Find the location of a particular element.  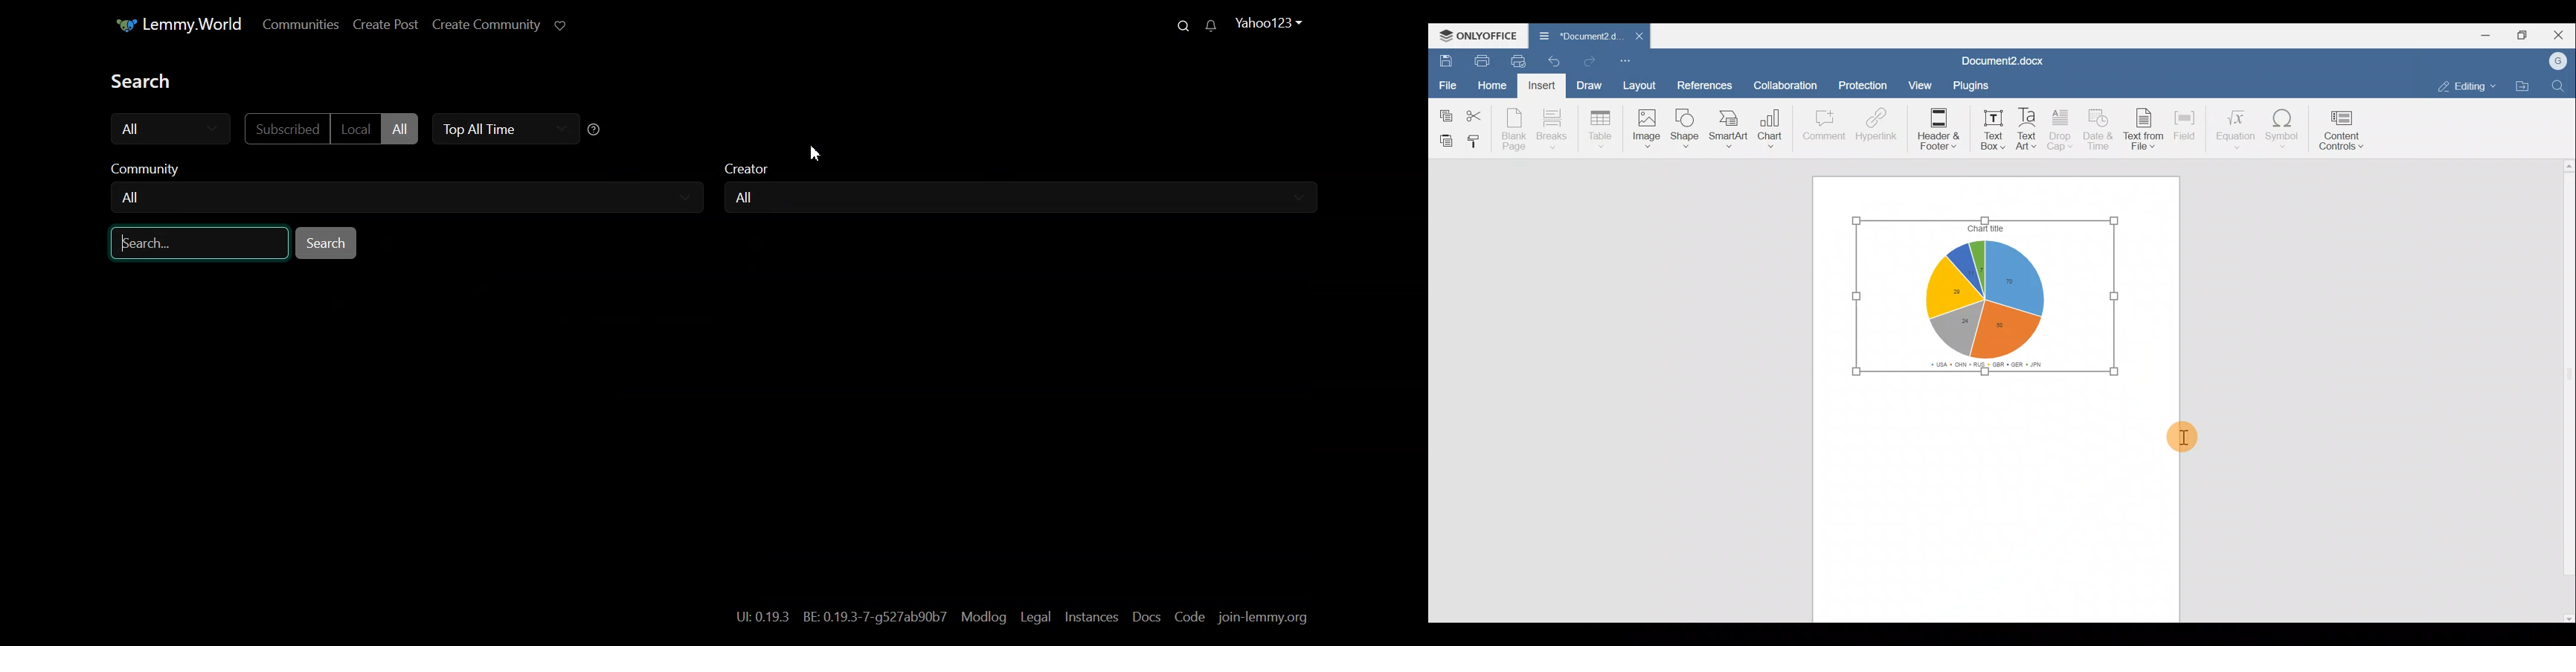

Document name is located at coordinates (2010, 59).